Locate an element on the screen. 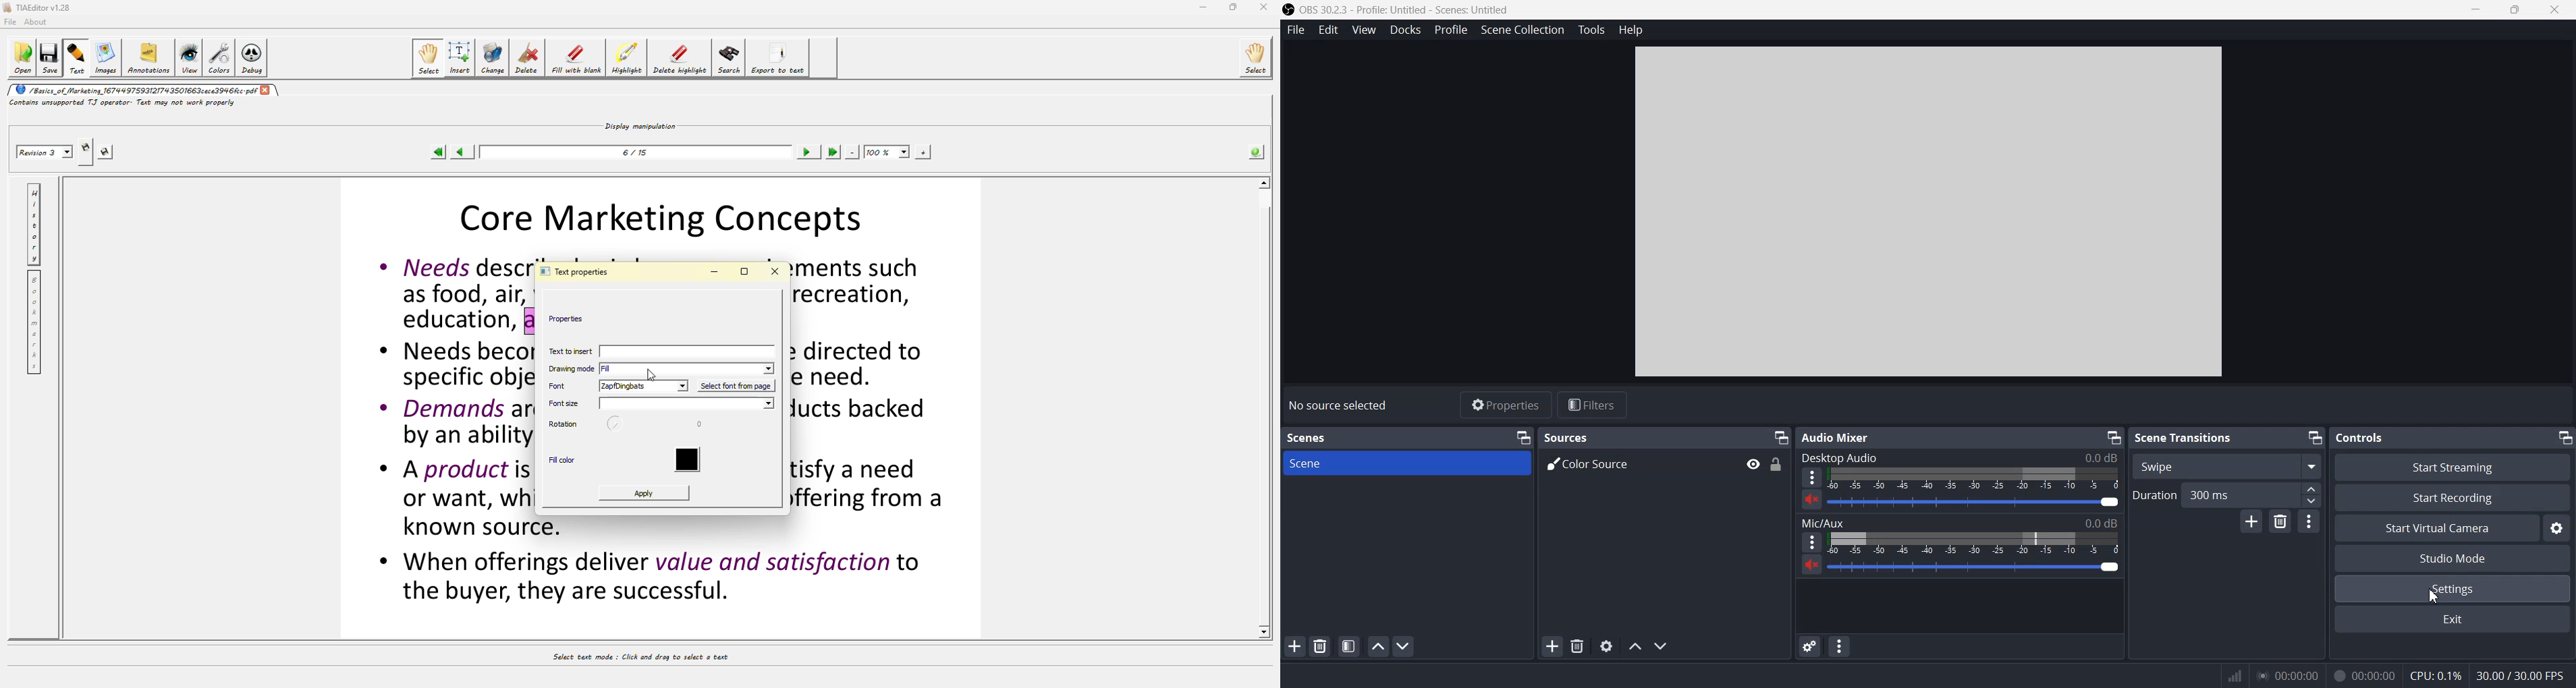  Settings is located at coordinates (2557, 527).